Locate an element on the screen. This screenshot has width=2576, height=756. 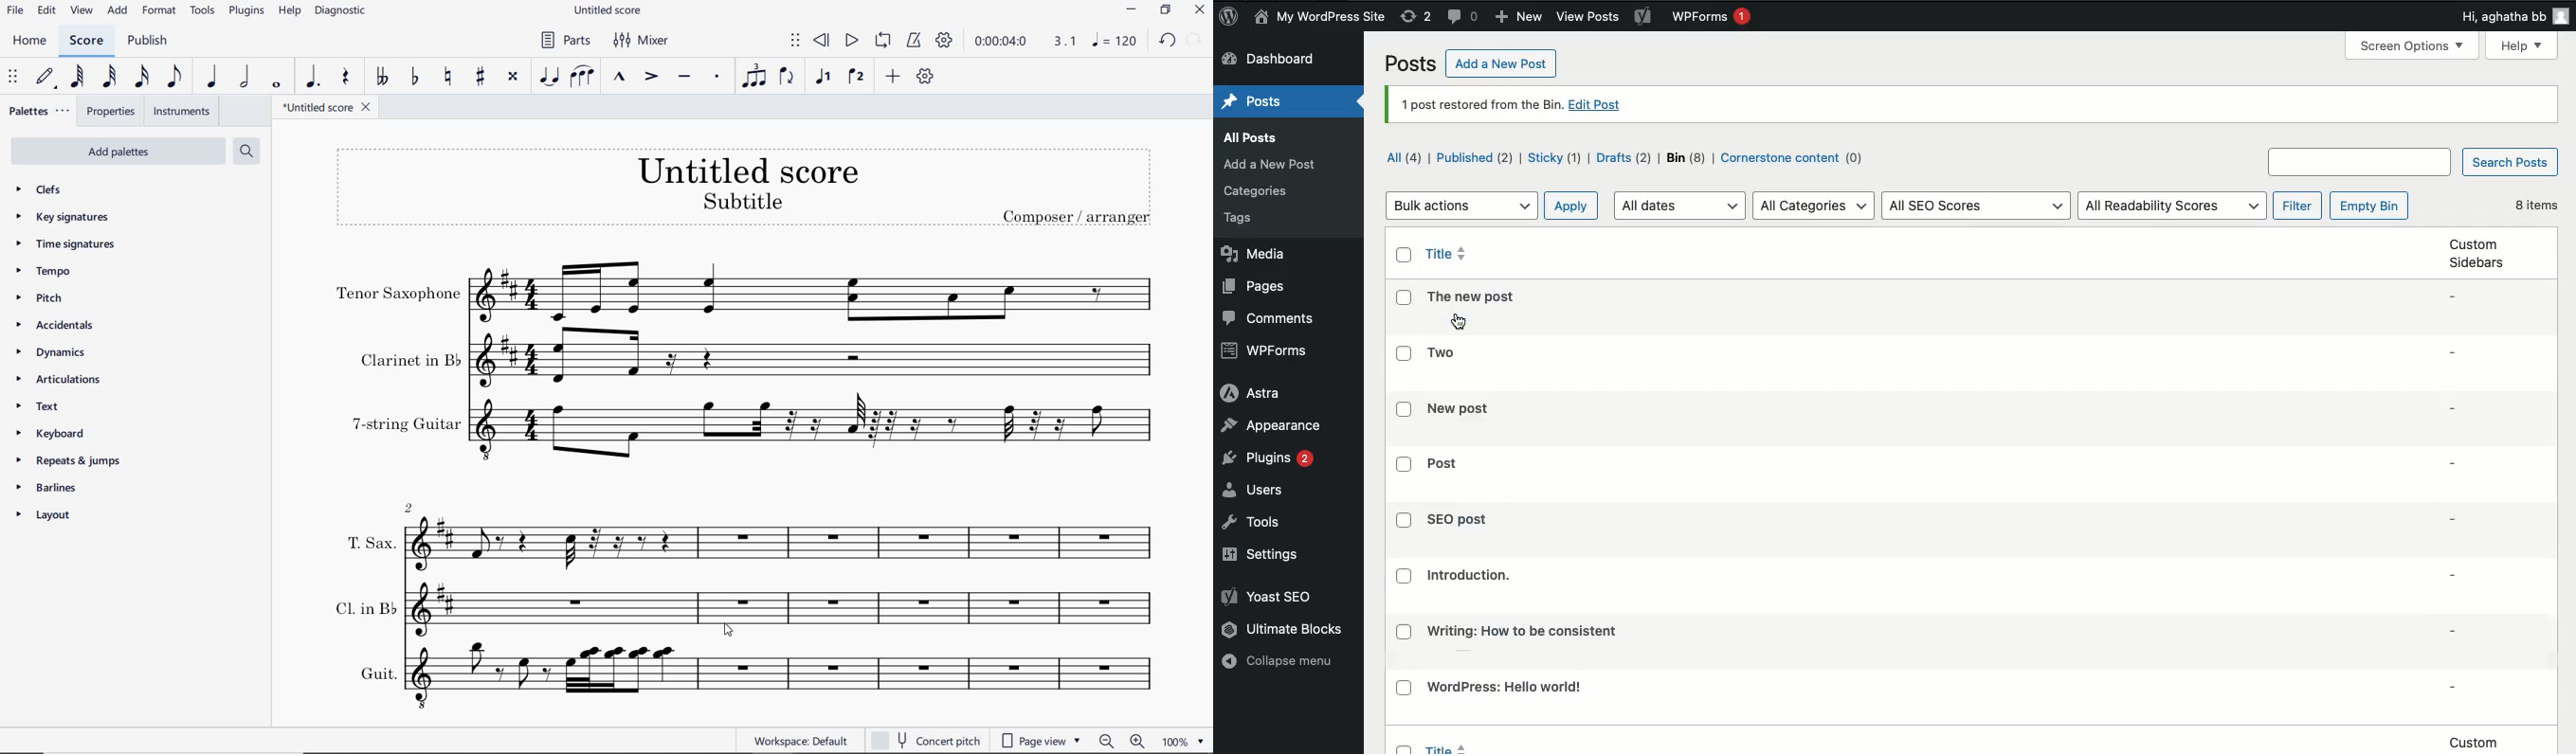
concert pitch is located at coordinates (928, 741).